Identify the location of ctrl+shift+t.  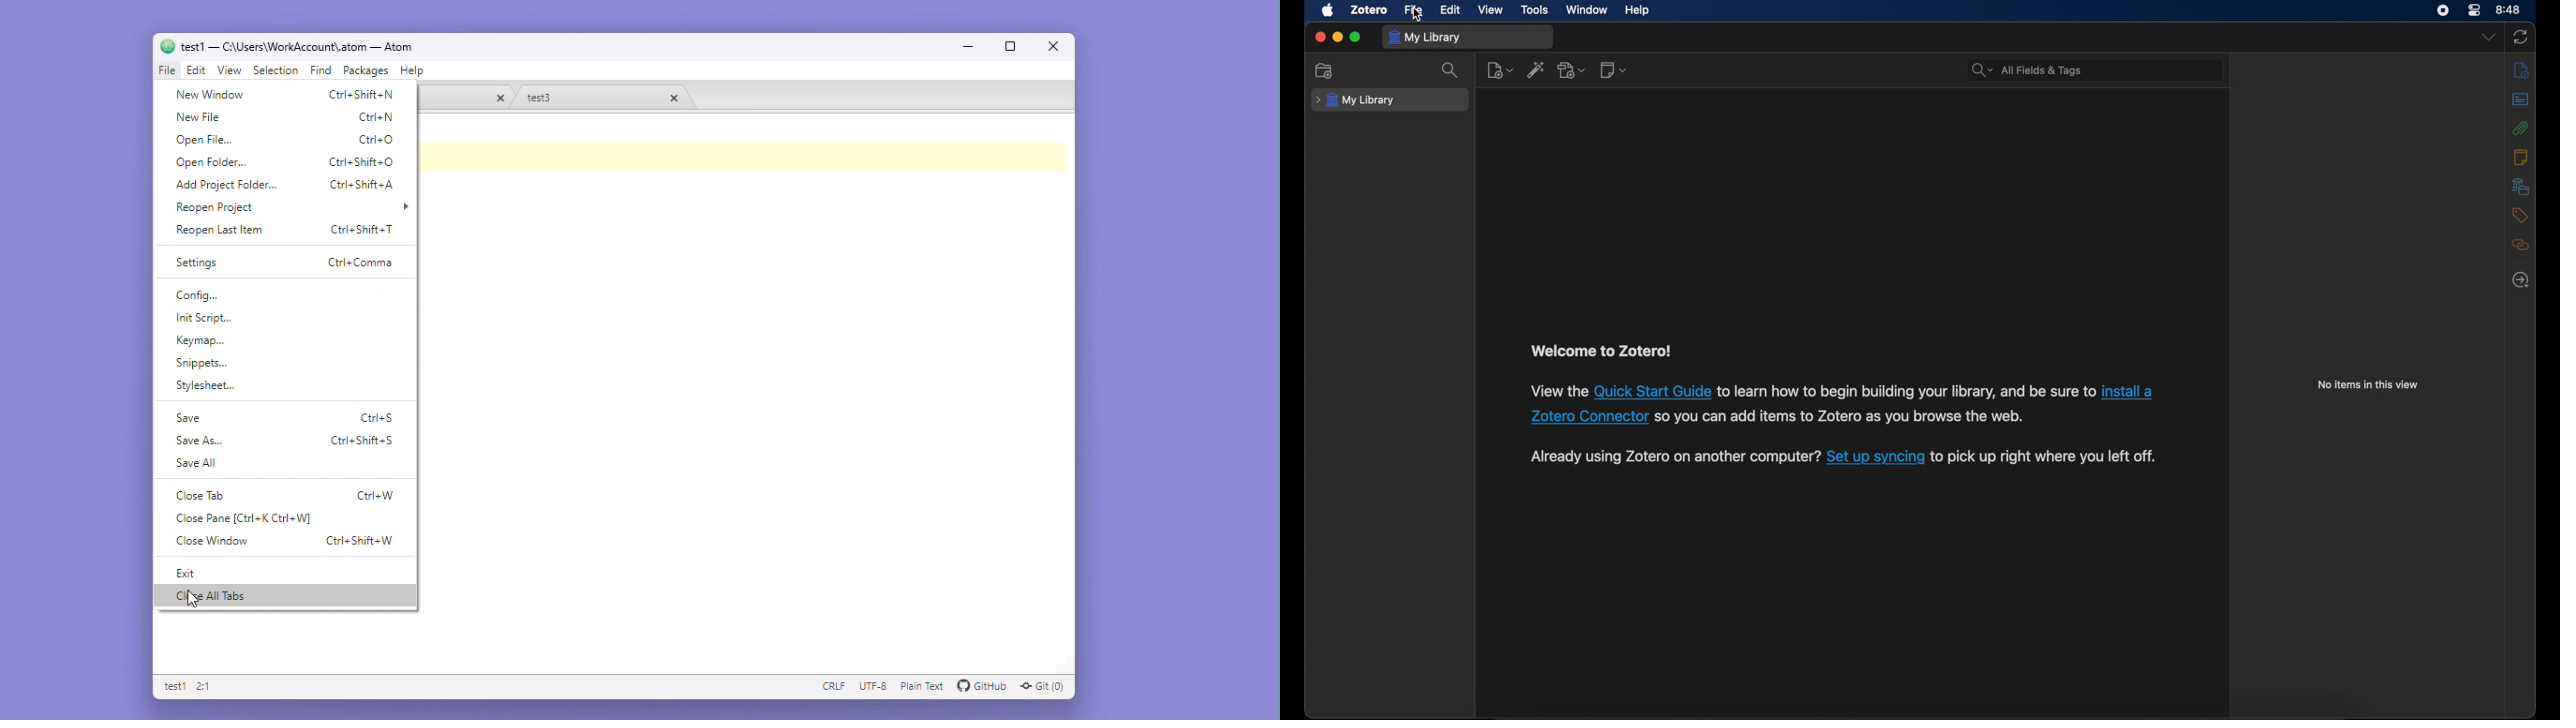
(362, 229).